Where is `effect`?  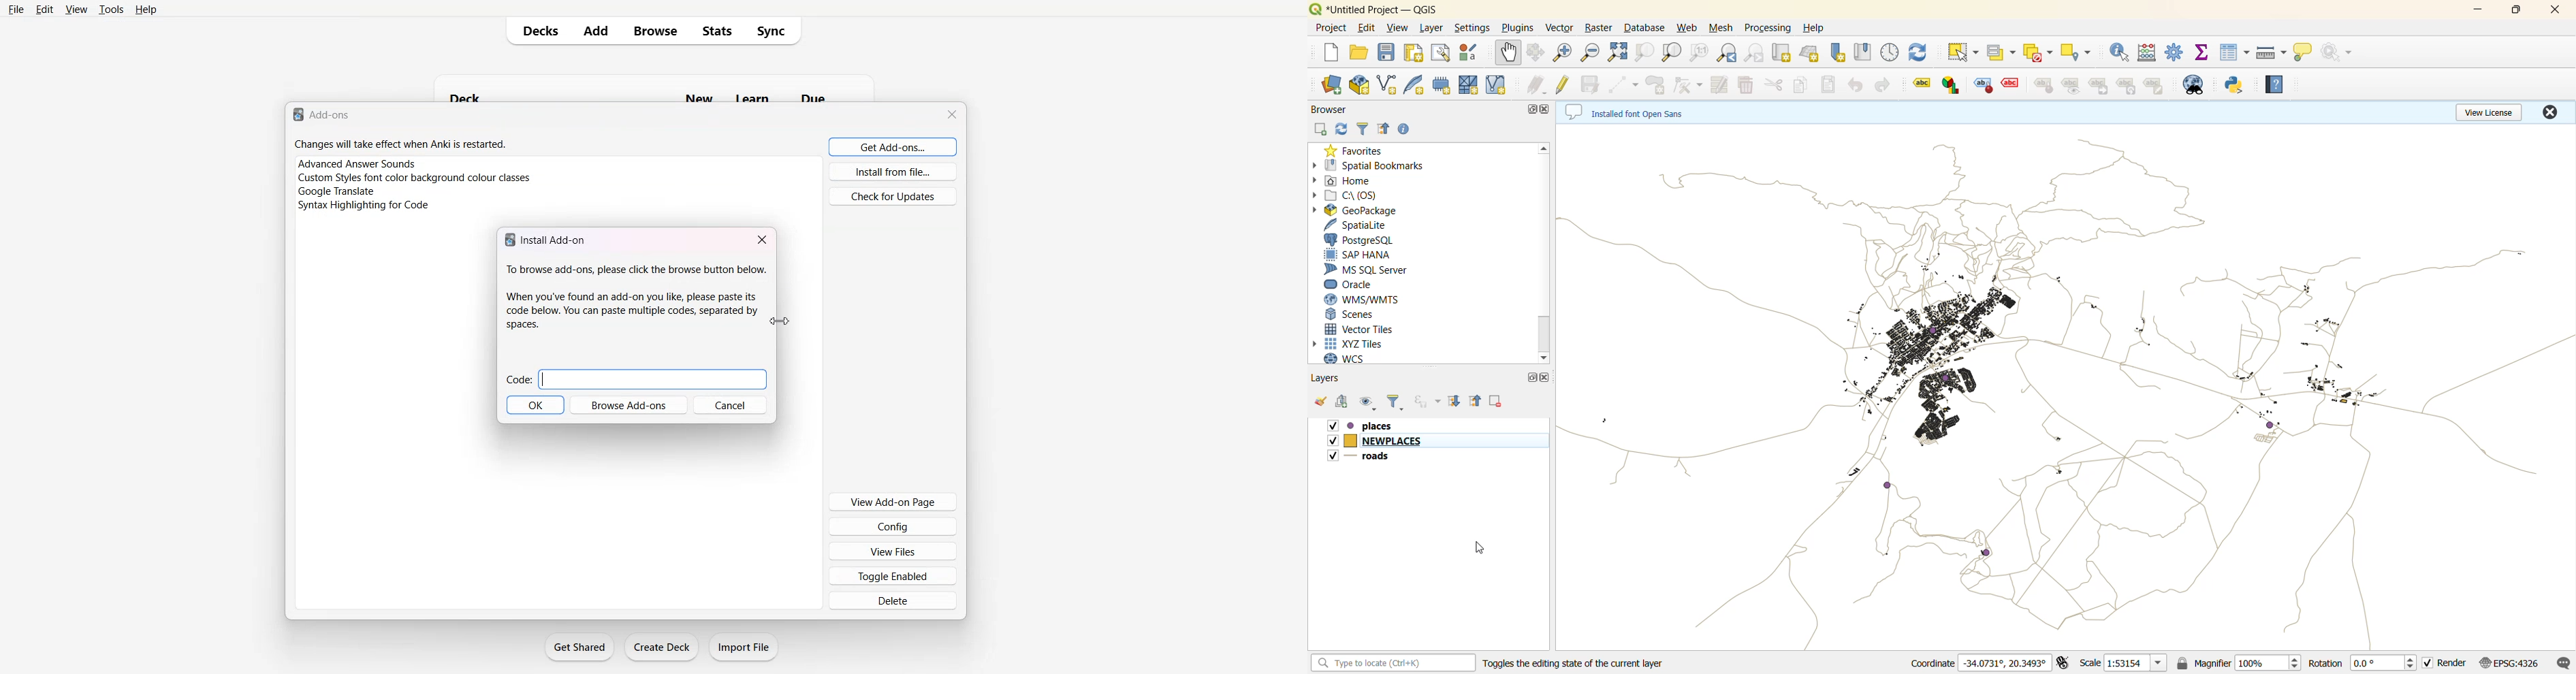
effect is located at coordinates (2011, 87).